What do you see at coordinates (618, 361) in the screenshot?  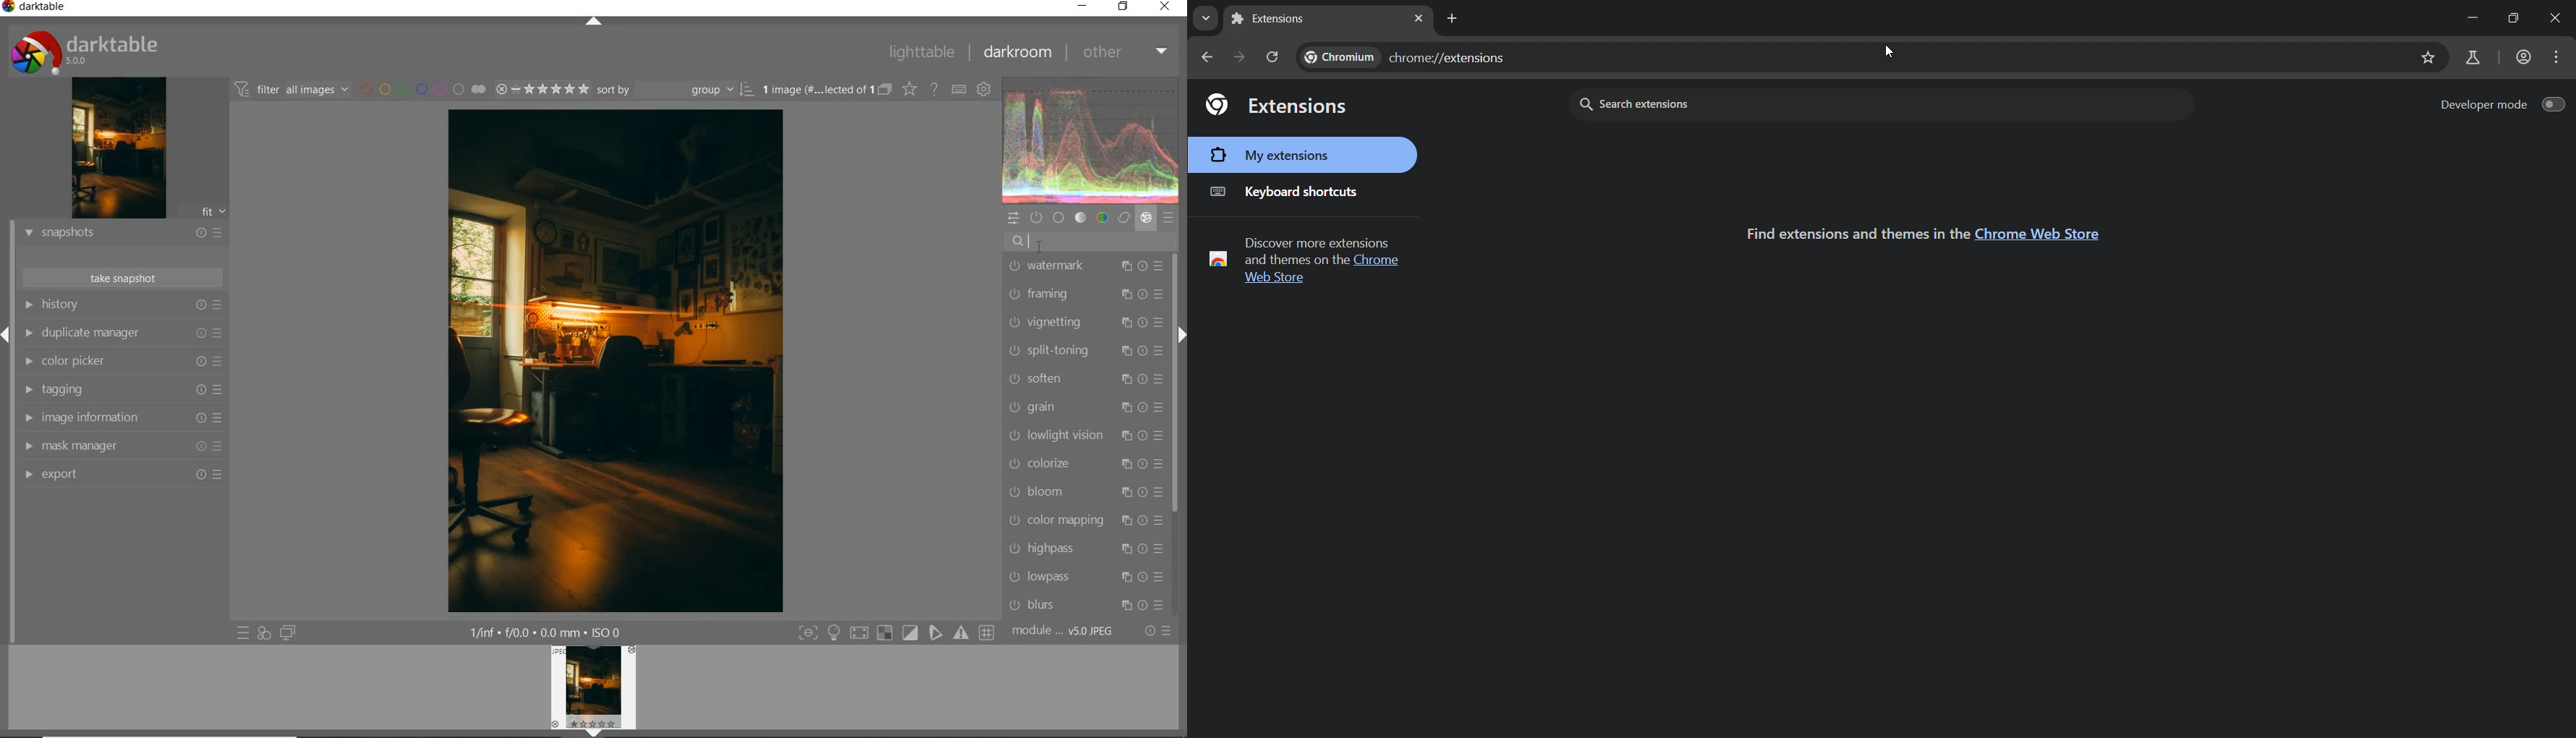 I see `selected image` at bounding box center [618, 361].